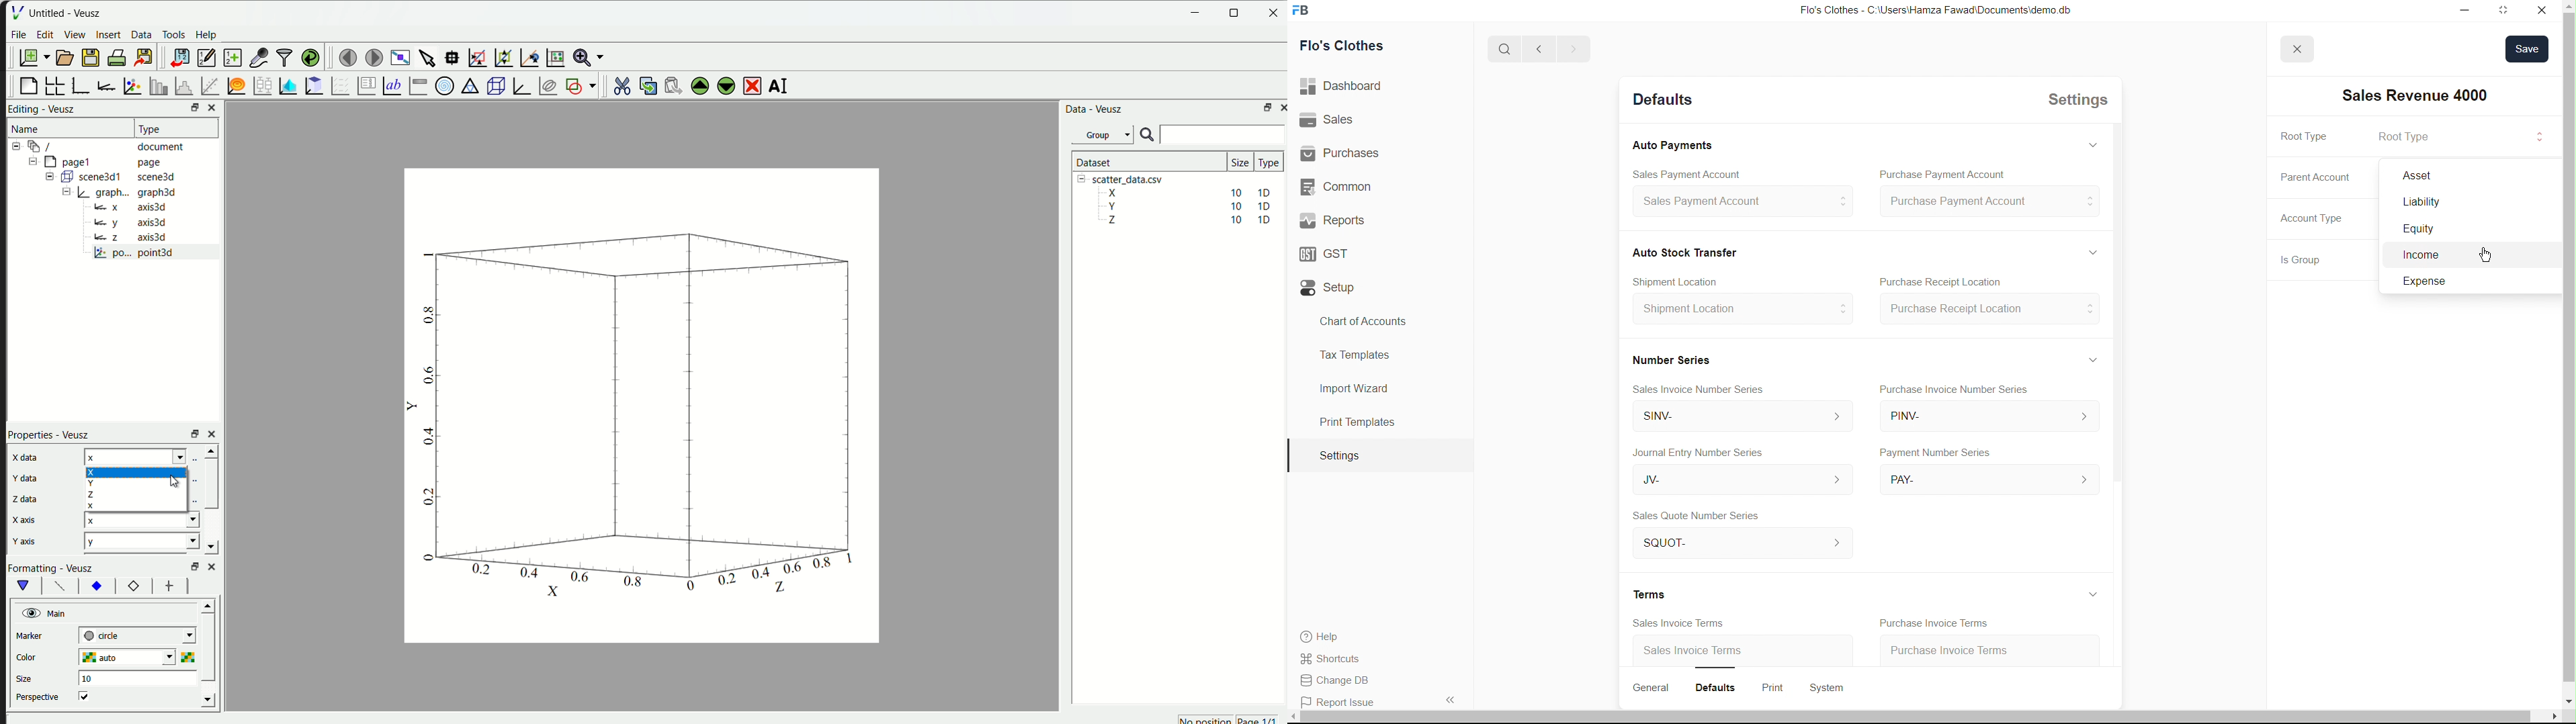  Describe the element at coordinates (41, 656) in the screenshot. I see `color` at that location.